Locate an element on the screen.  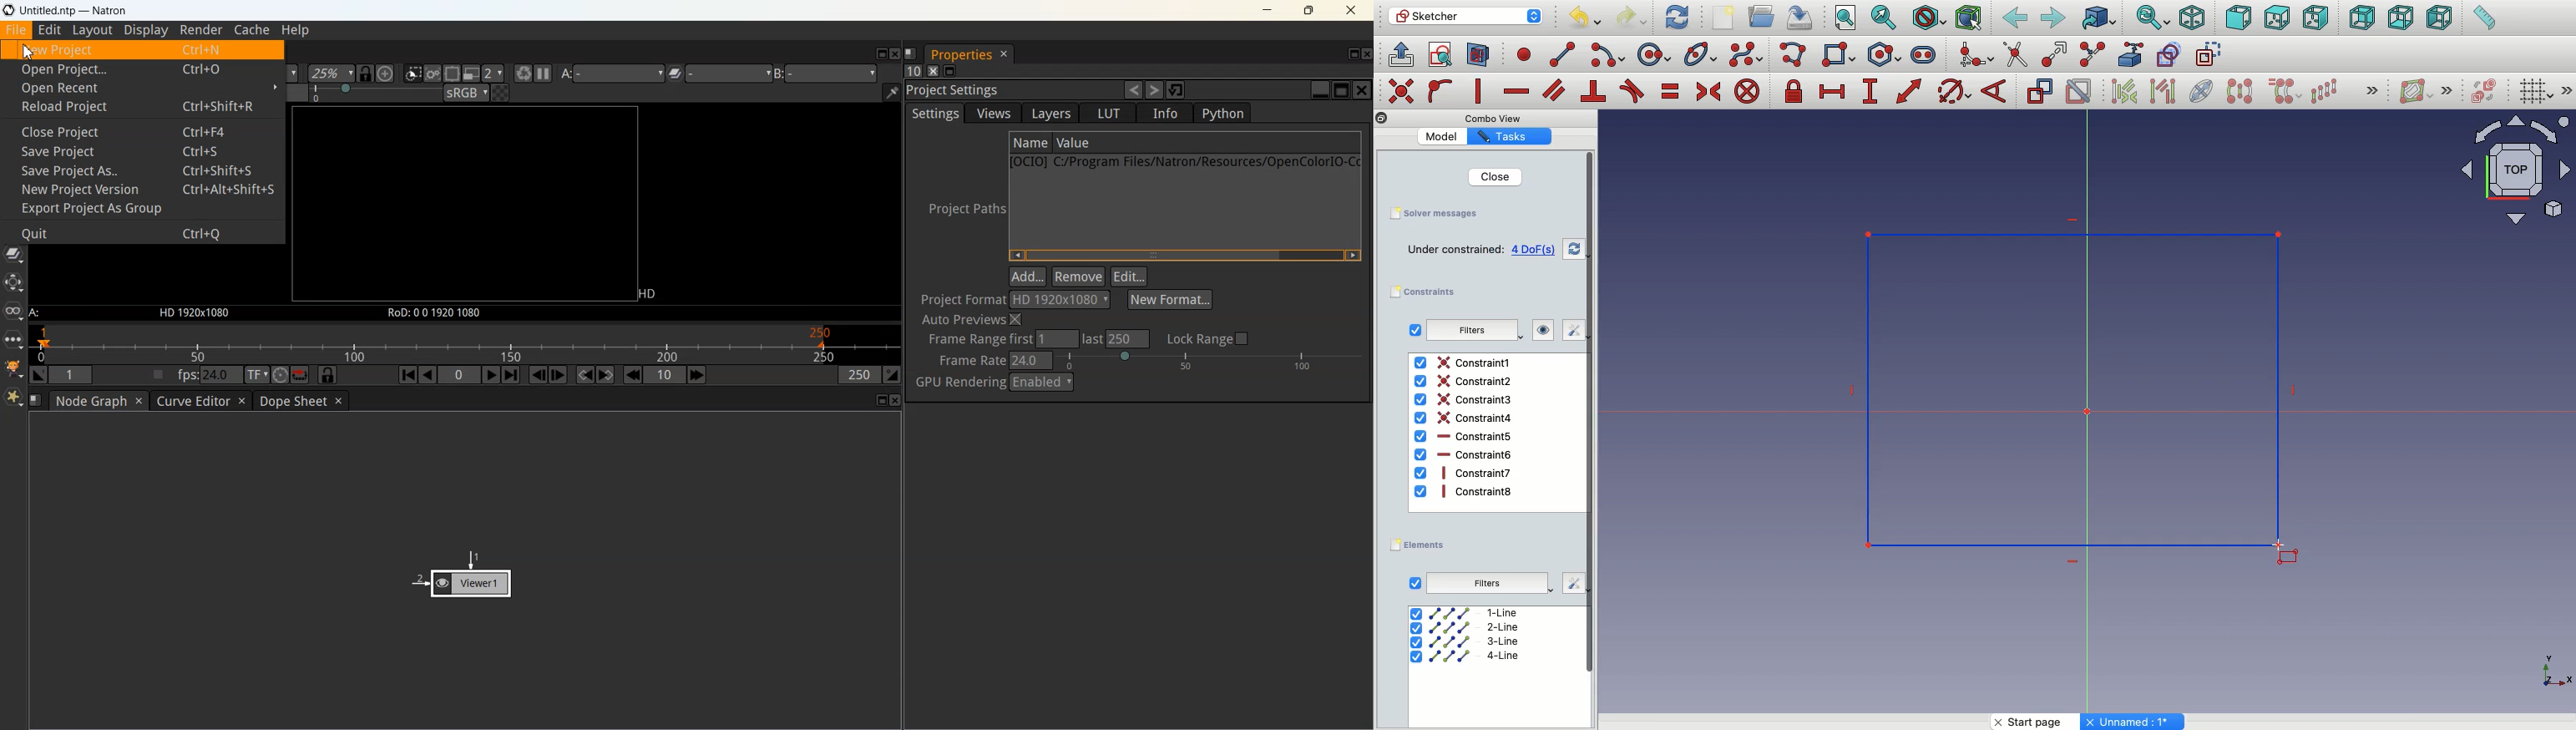
Selected associated geometry is located at coordinates (2161, 90).